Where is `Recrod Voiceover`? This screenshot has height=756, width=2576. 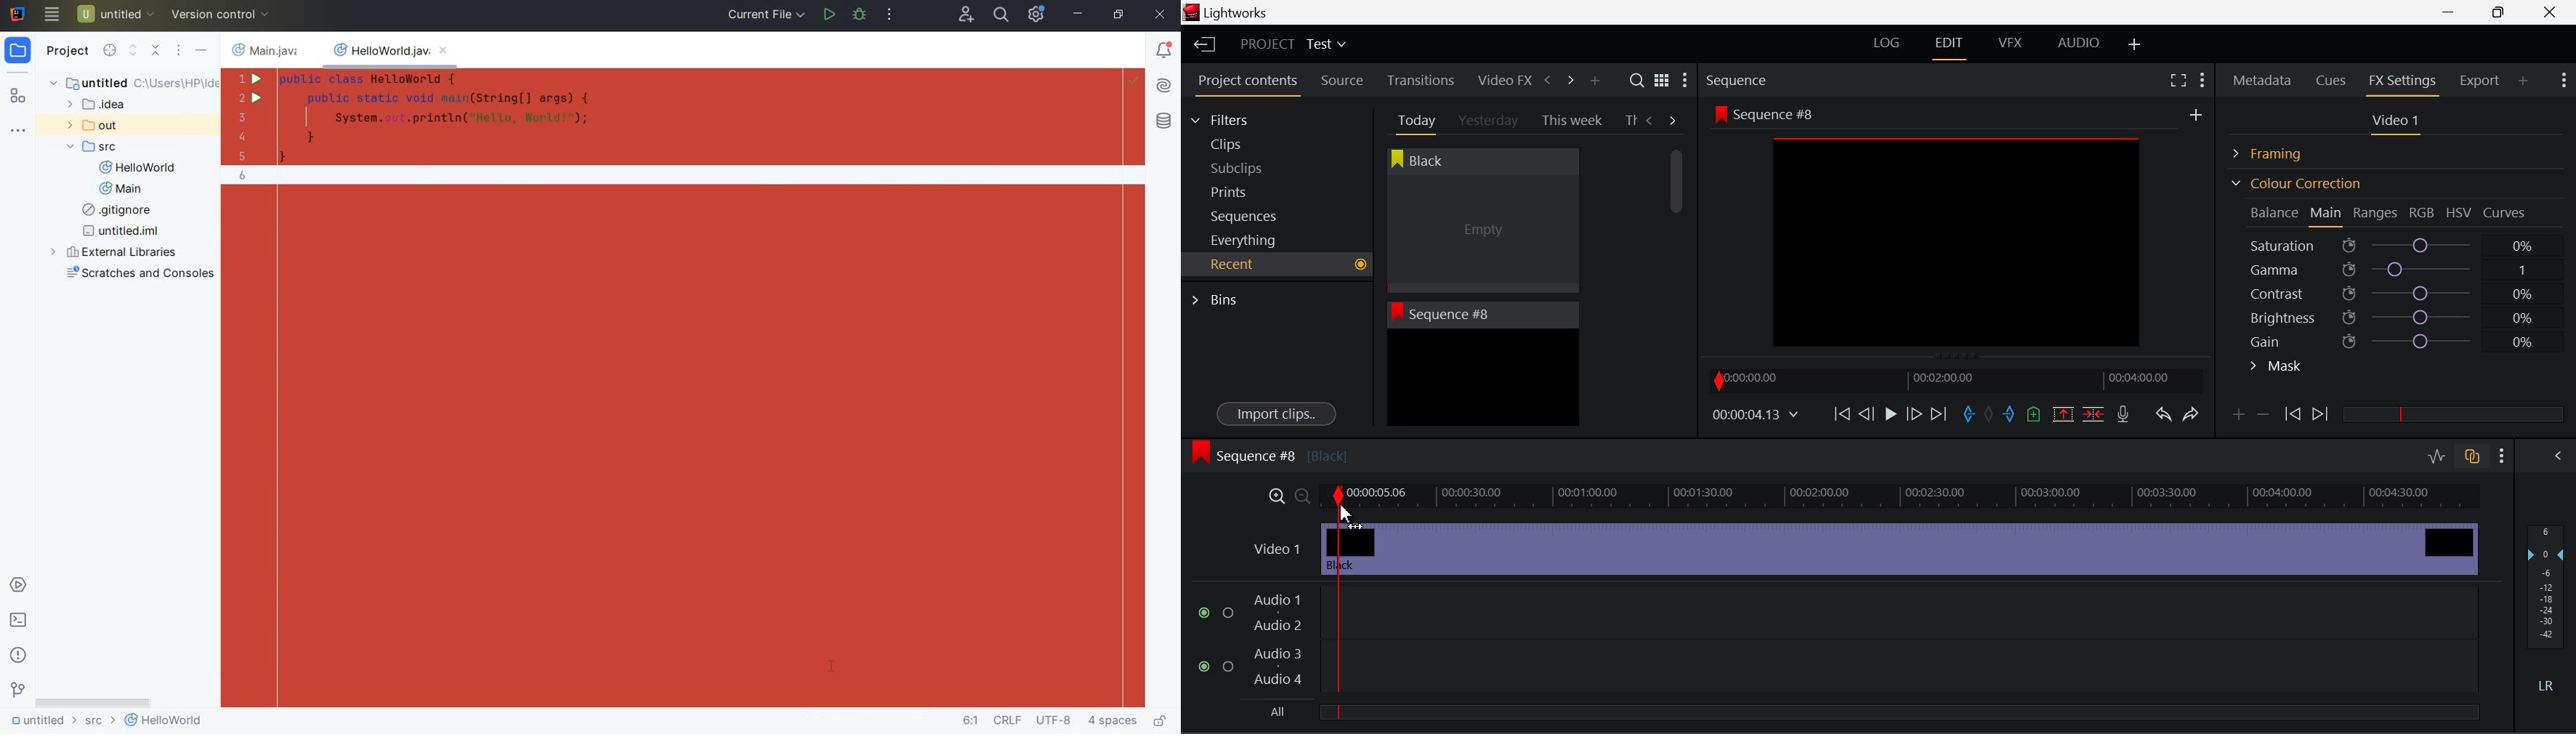 Recrod Voiceover is located at coordinates (2123, 414).